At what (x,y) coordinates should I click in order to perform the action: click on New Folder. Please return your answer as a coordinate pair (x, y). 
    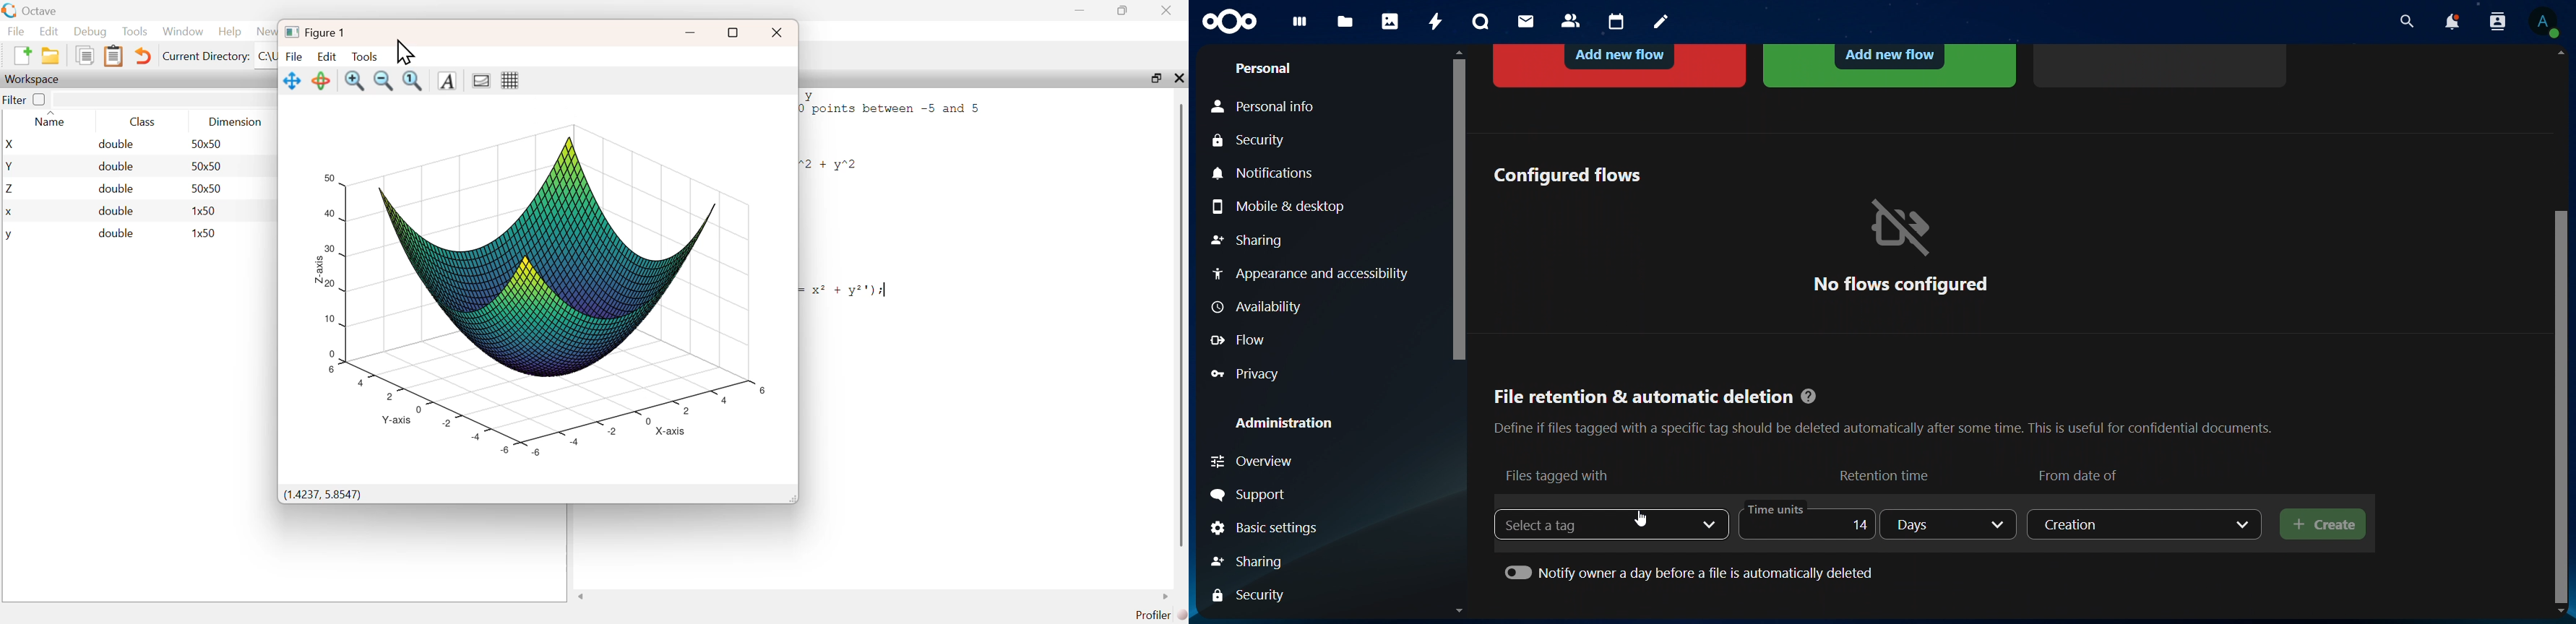
    Looking at the image, I should click on (51, 56).